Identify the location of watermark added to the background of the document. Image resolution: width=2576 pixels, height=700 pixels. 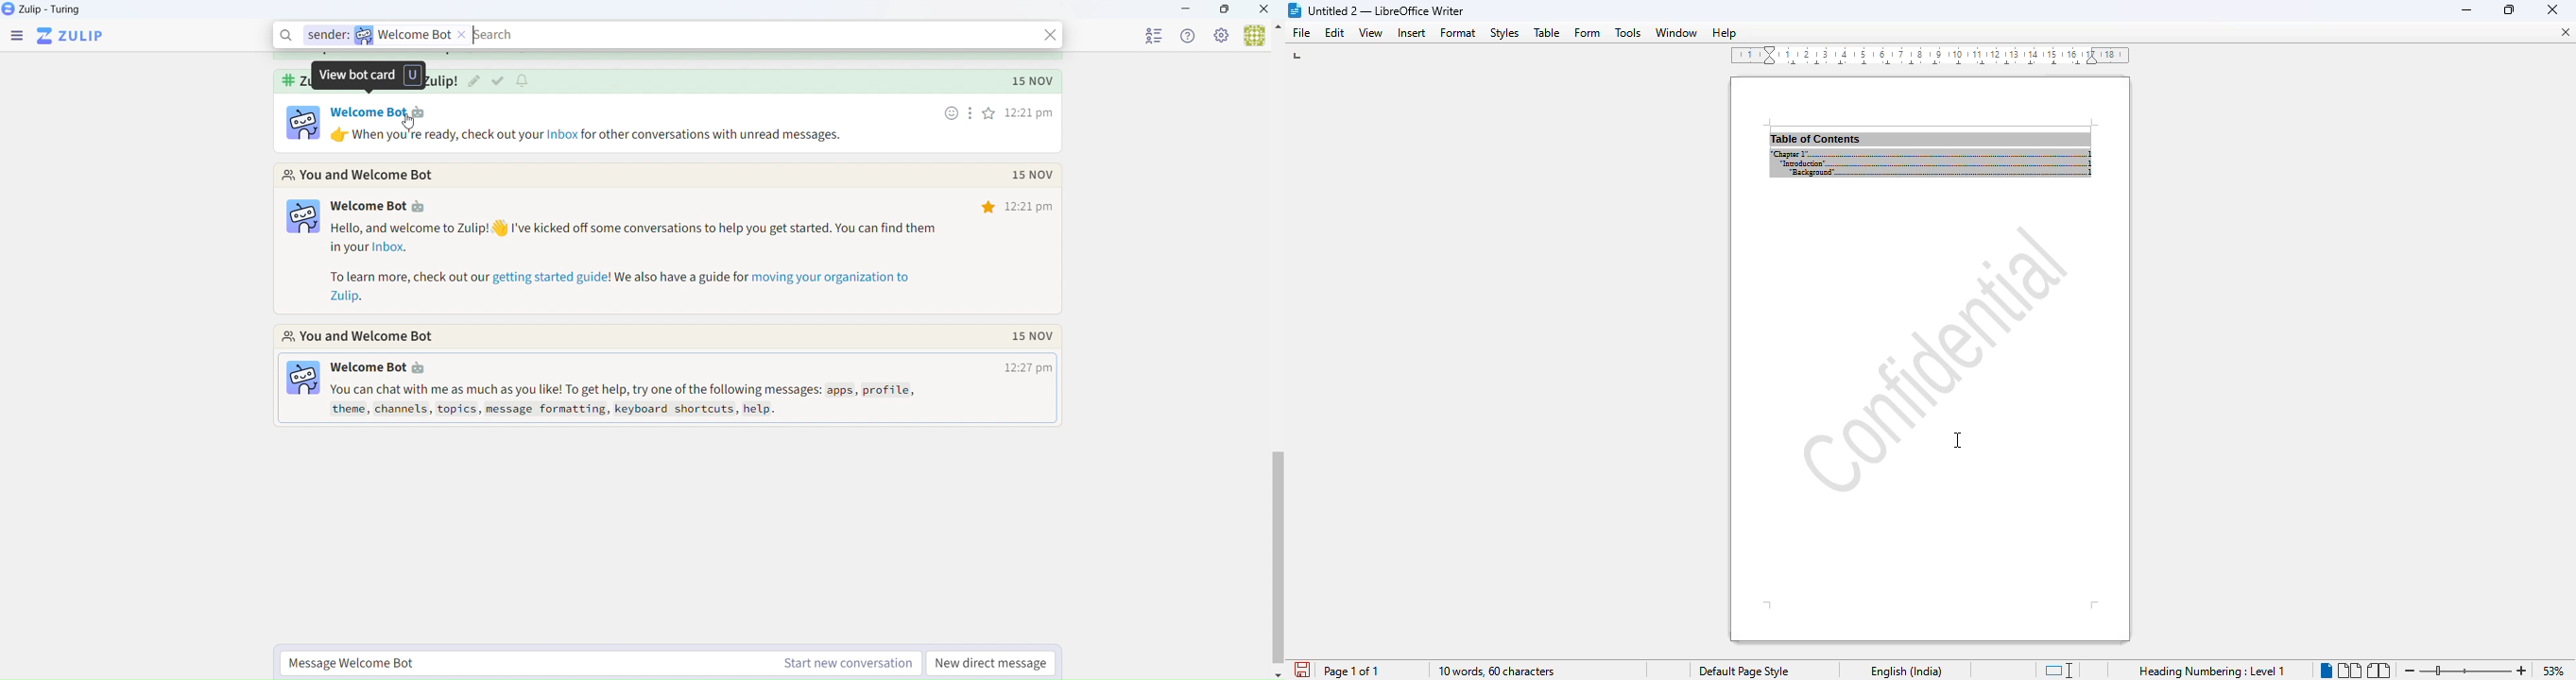
(1933, 357).